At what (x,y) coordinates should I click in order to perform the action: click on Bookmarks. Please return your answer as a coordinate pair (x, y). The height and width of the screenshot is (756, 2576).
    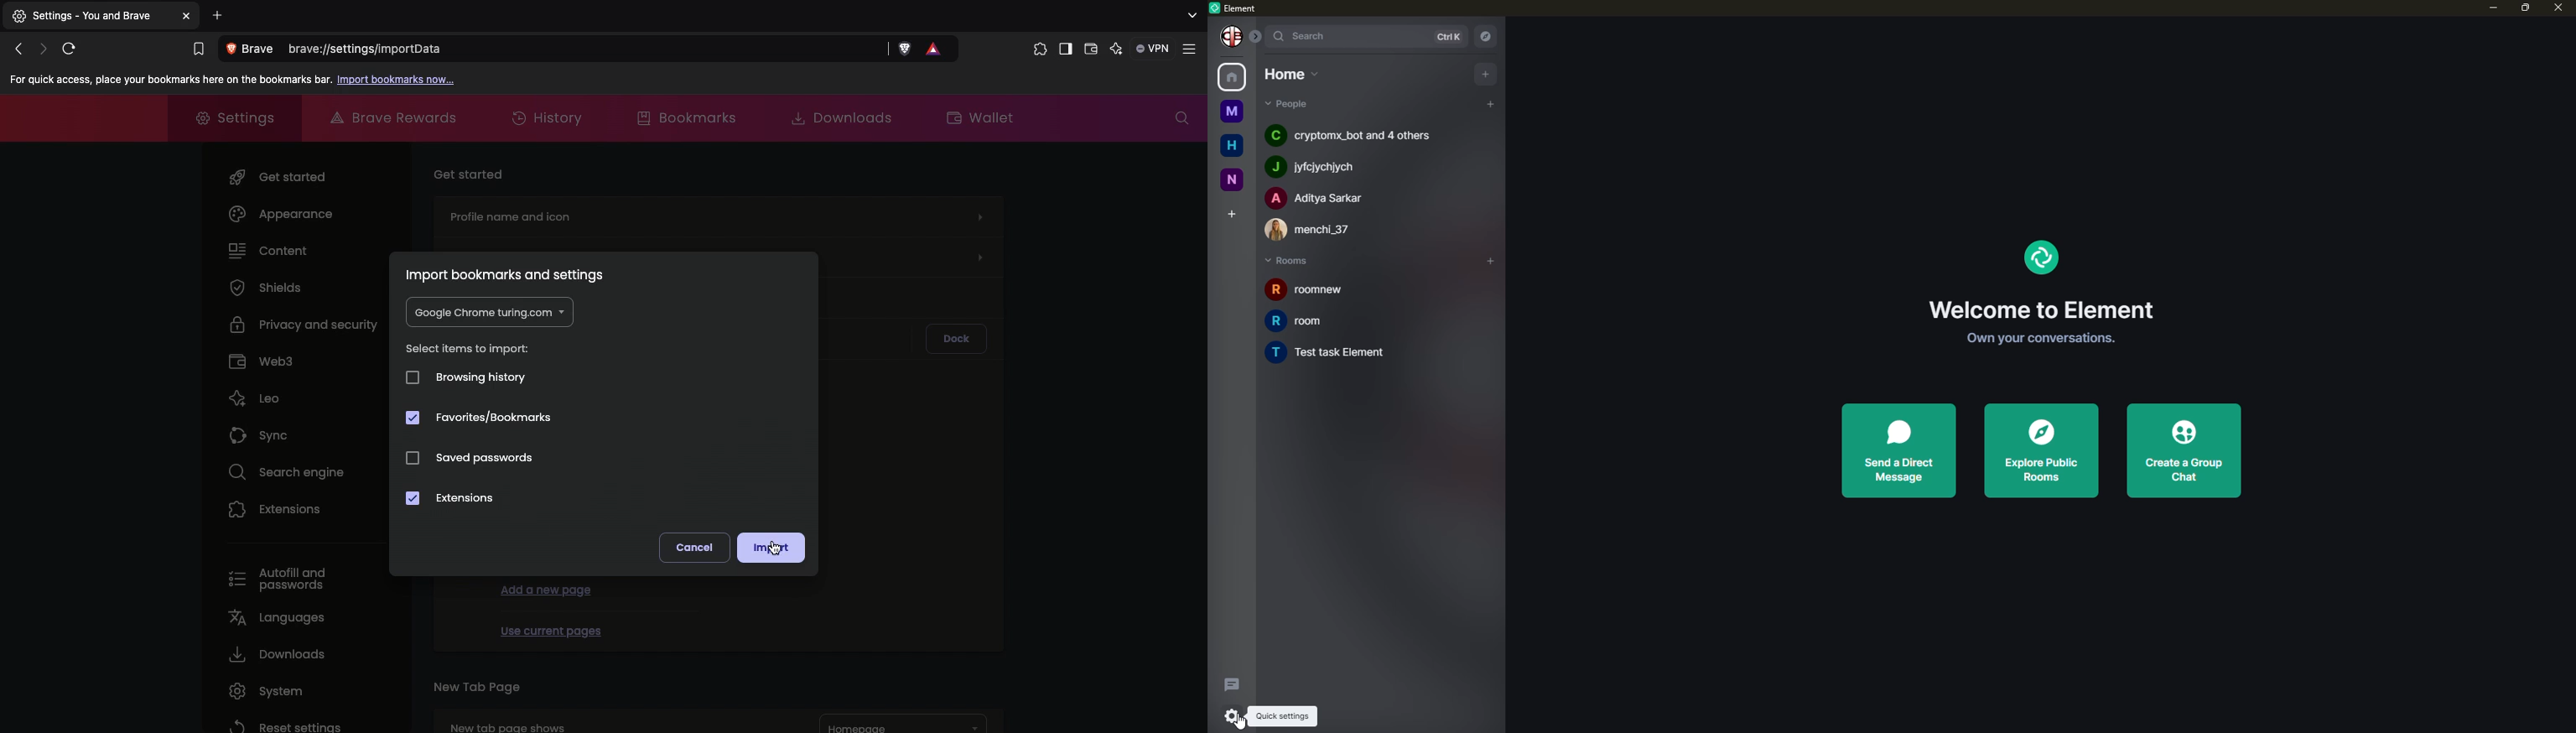
    Looking at the image, I should click on (197, 49).